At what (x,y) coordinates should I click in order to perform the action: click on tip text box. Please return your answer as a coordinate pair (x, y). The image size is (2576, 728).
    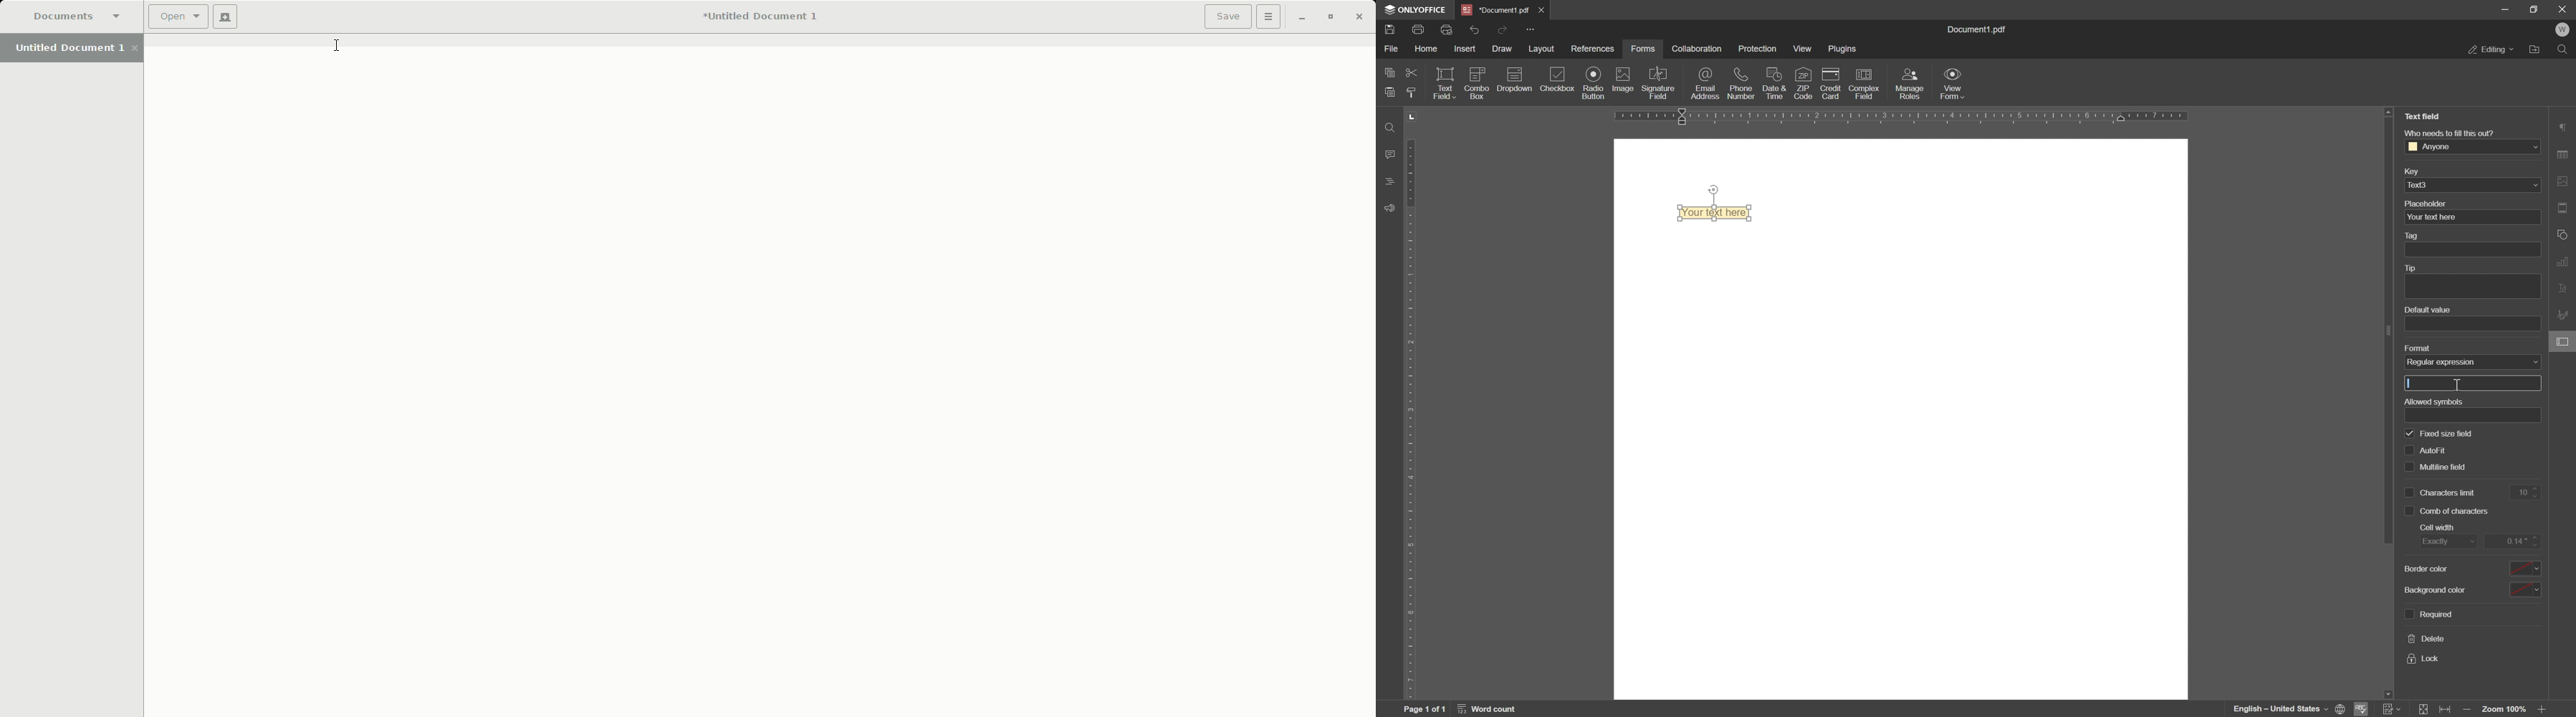
    Looking at the image, I should click on (2469, 286).